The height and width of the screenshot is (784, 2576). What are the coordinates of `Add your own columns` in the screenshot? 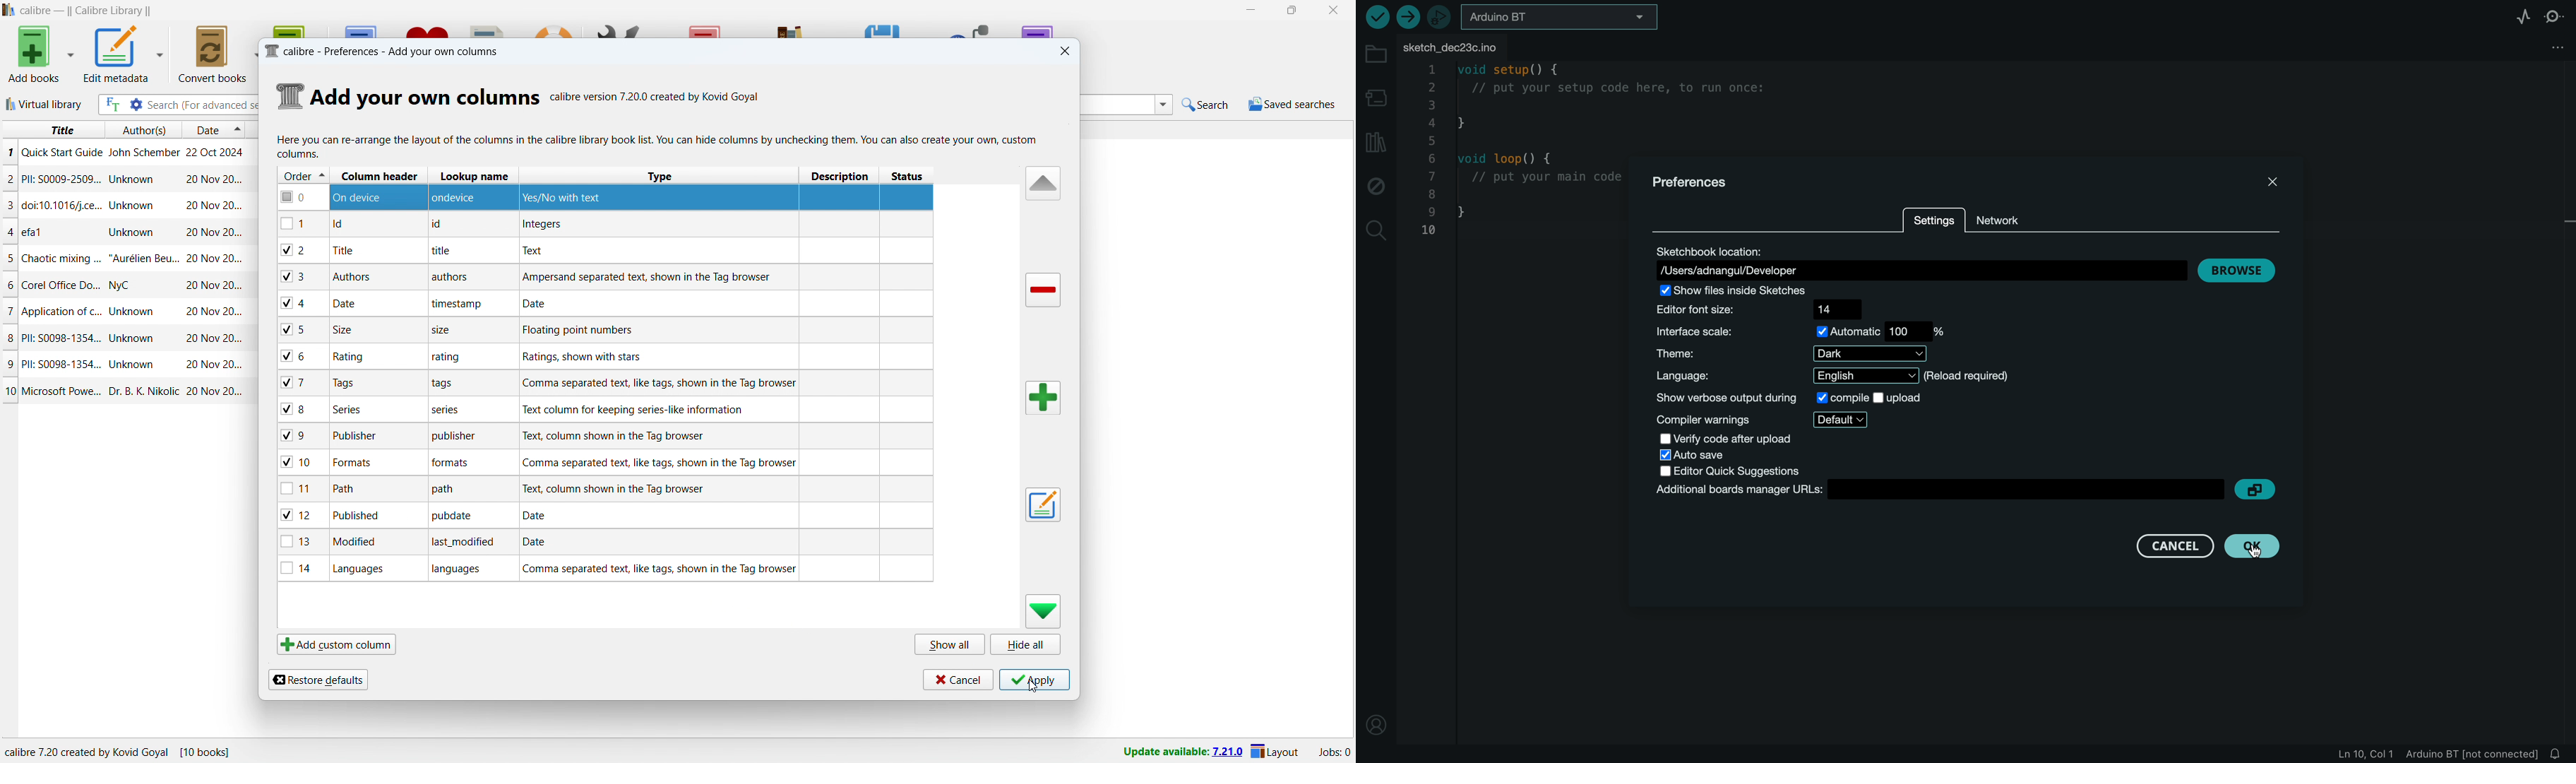 It's located at (425, 99).